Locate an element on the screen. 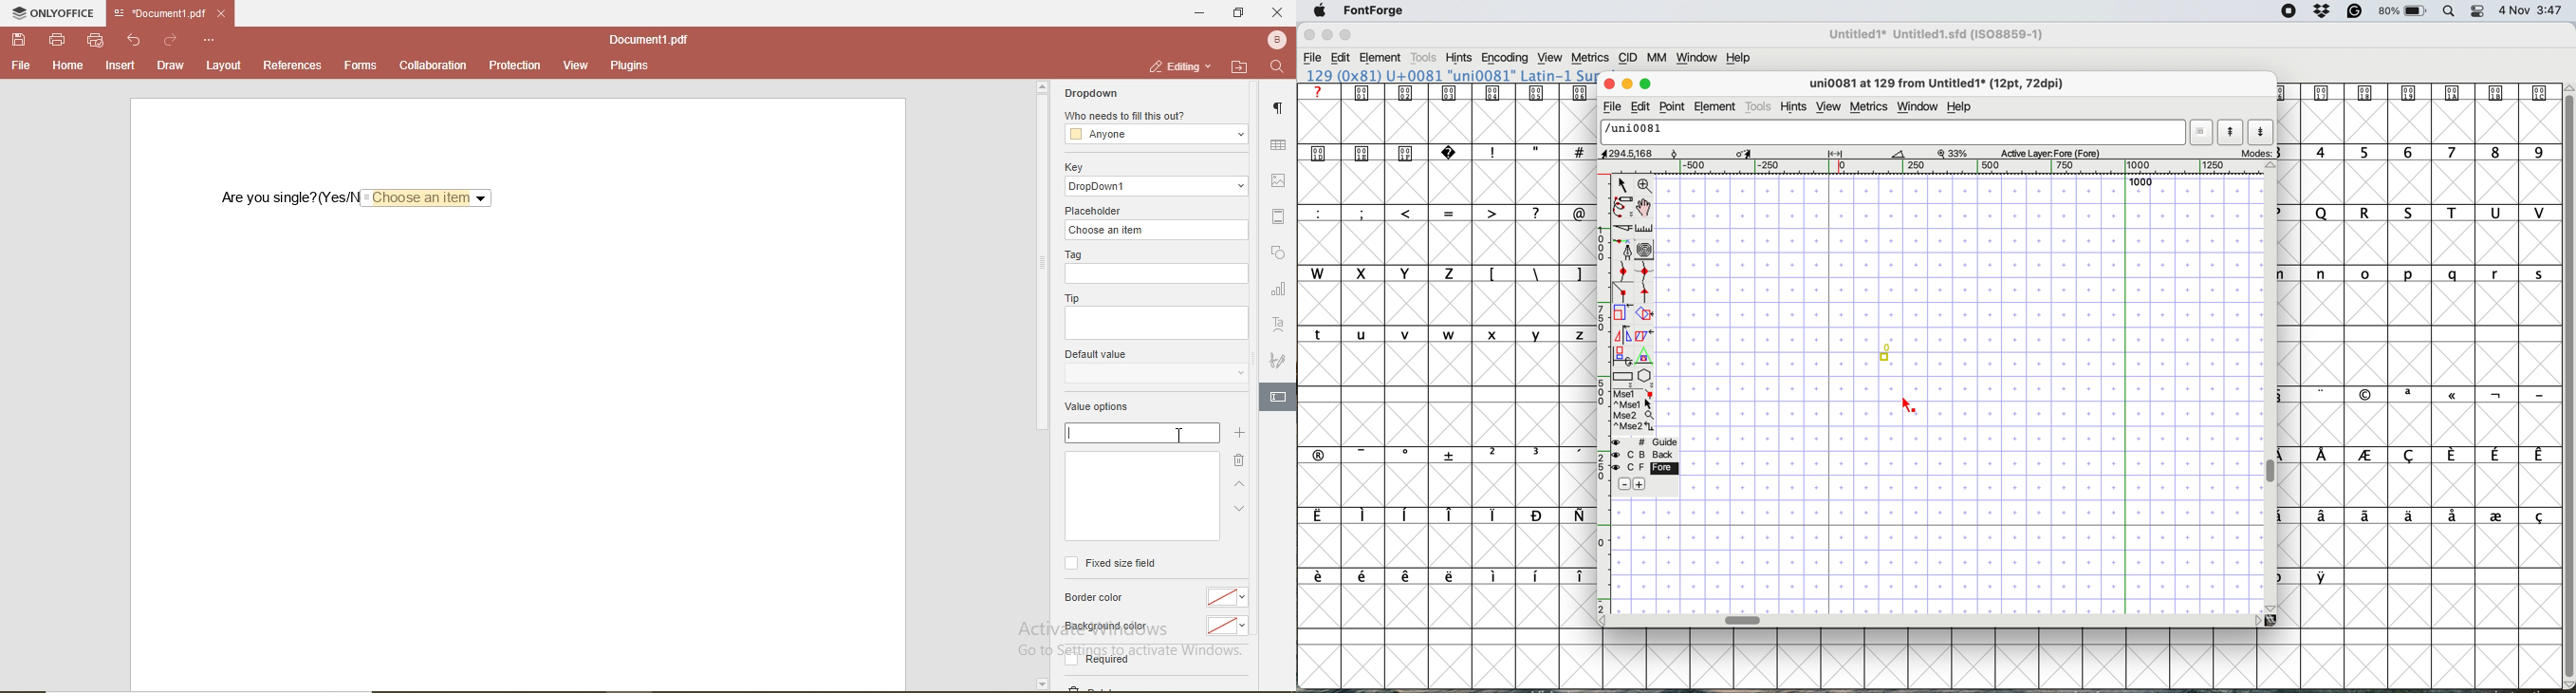 Image resolution: width=2576 pixels, height=700 pixels. skew the selection is located at coordinates (1645, 334).